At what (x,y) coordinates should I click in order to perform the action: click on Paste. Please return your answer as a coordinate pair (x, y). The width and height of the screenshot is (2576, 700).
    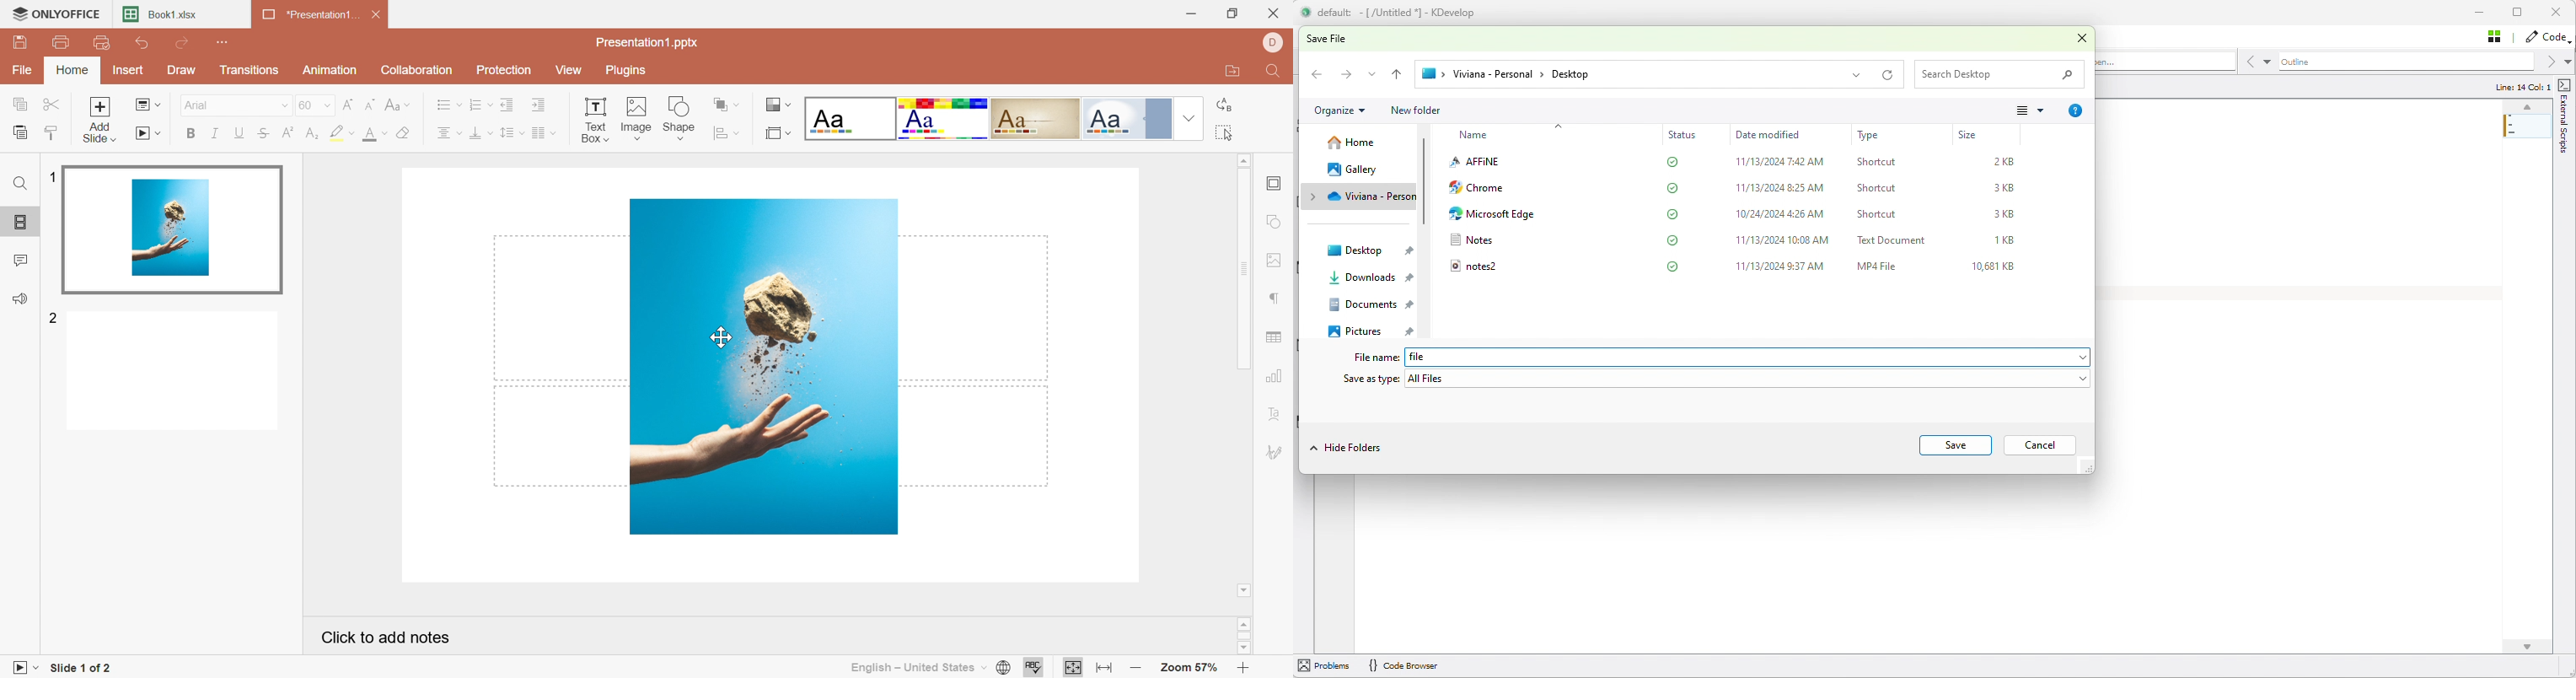
    Looking at the image, I should click on (19, 131).